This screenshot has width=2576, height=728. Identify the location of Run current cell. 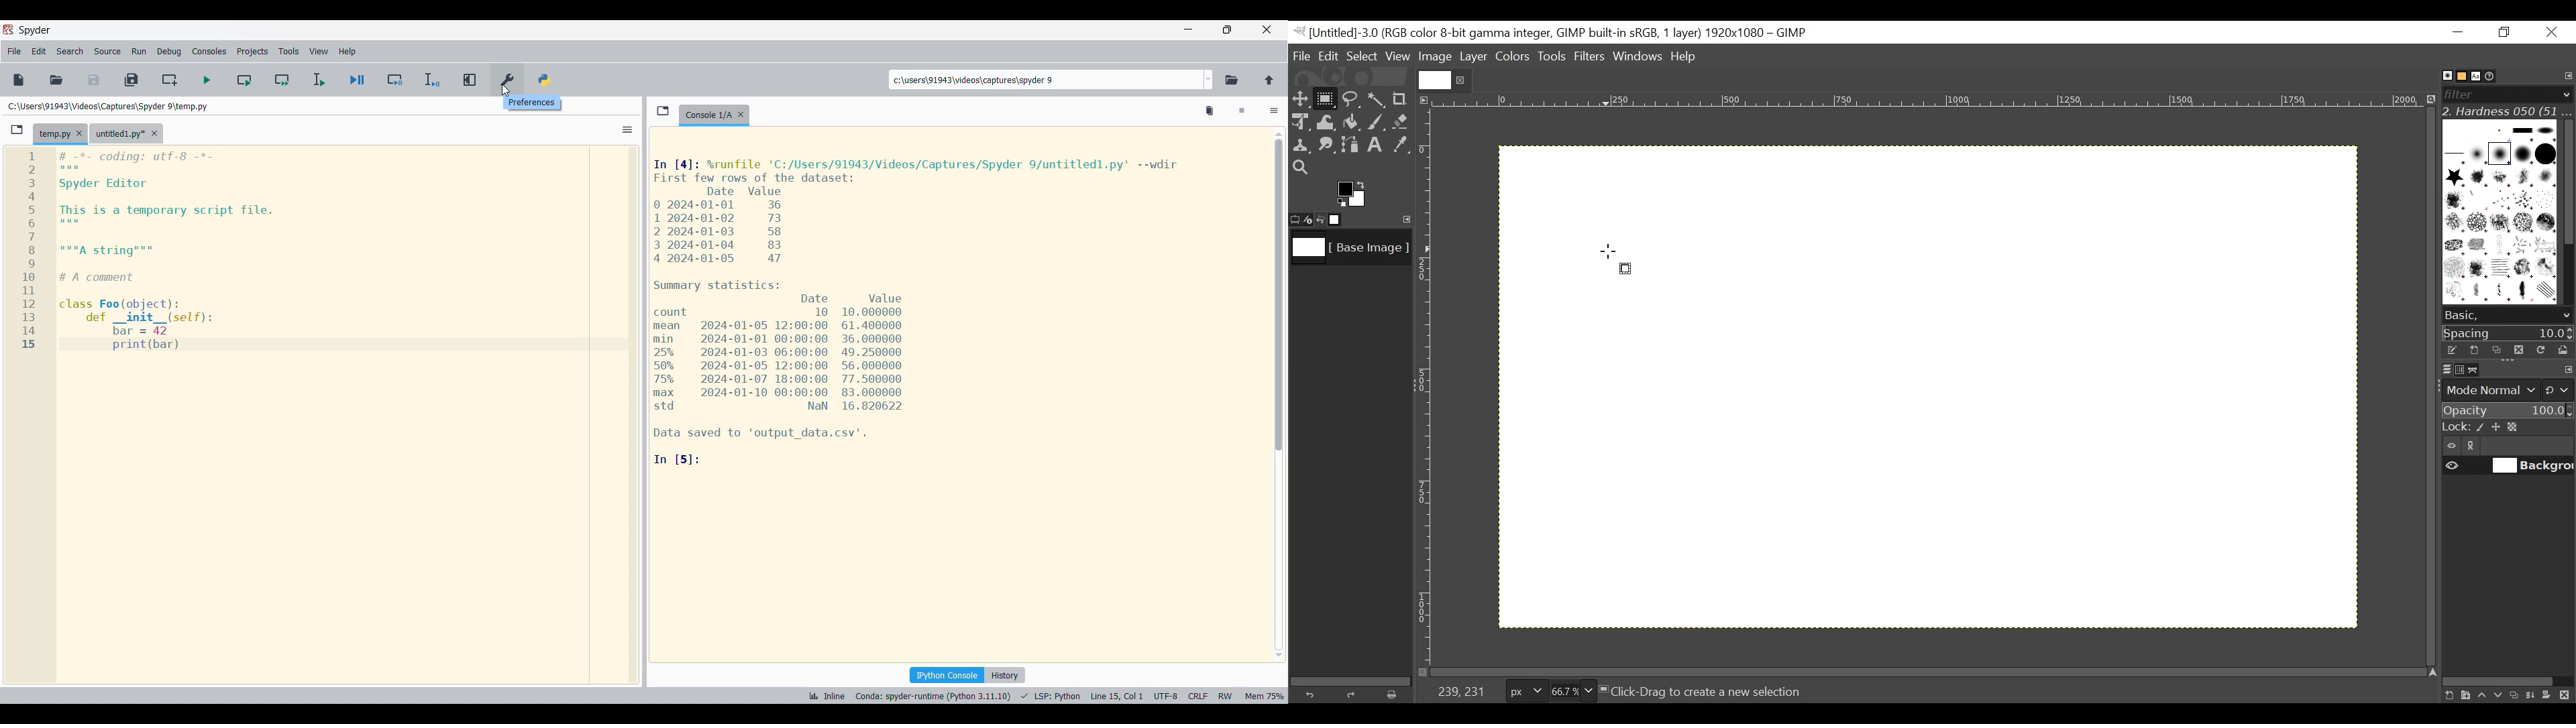
(245, 80).